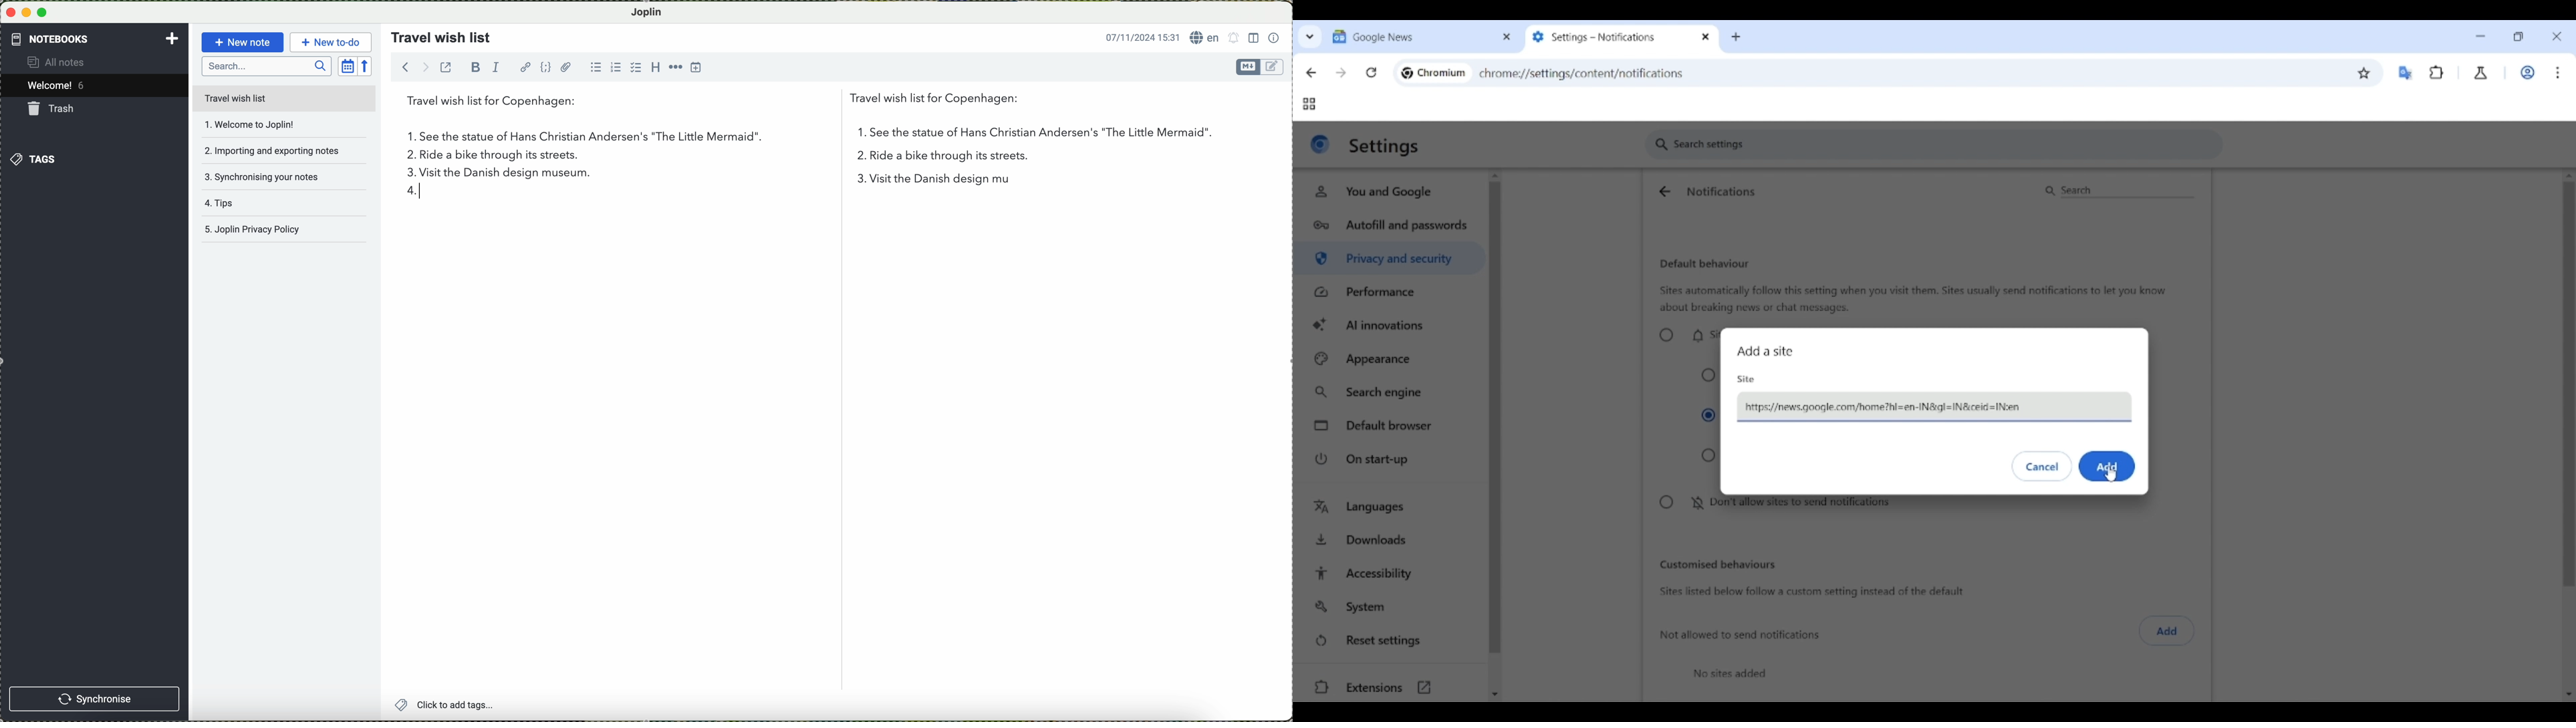  Describe the element at coordinates (10, 13) in the screenshot. I see `close` at that location.